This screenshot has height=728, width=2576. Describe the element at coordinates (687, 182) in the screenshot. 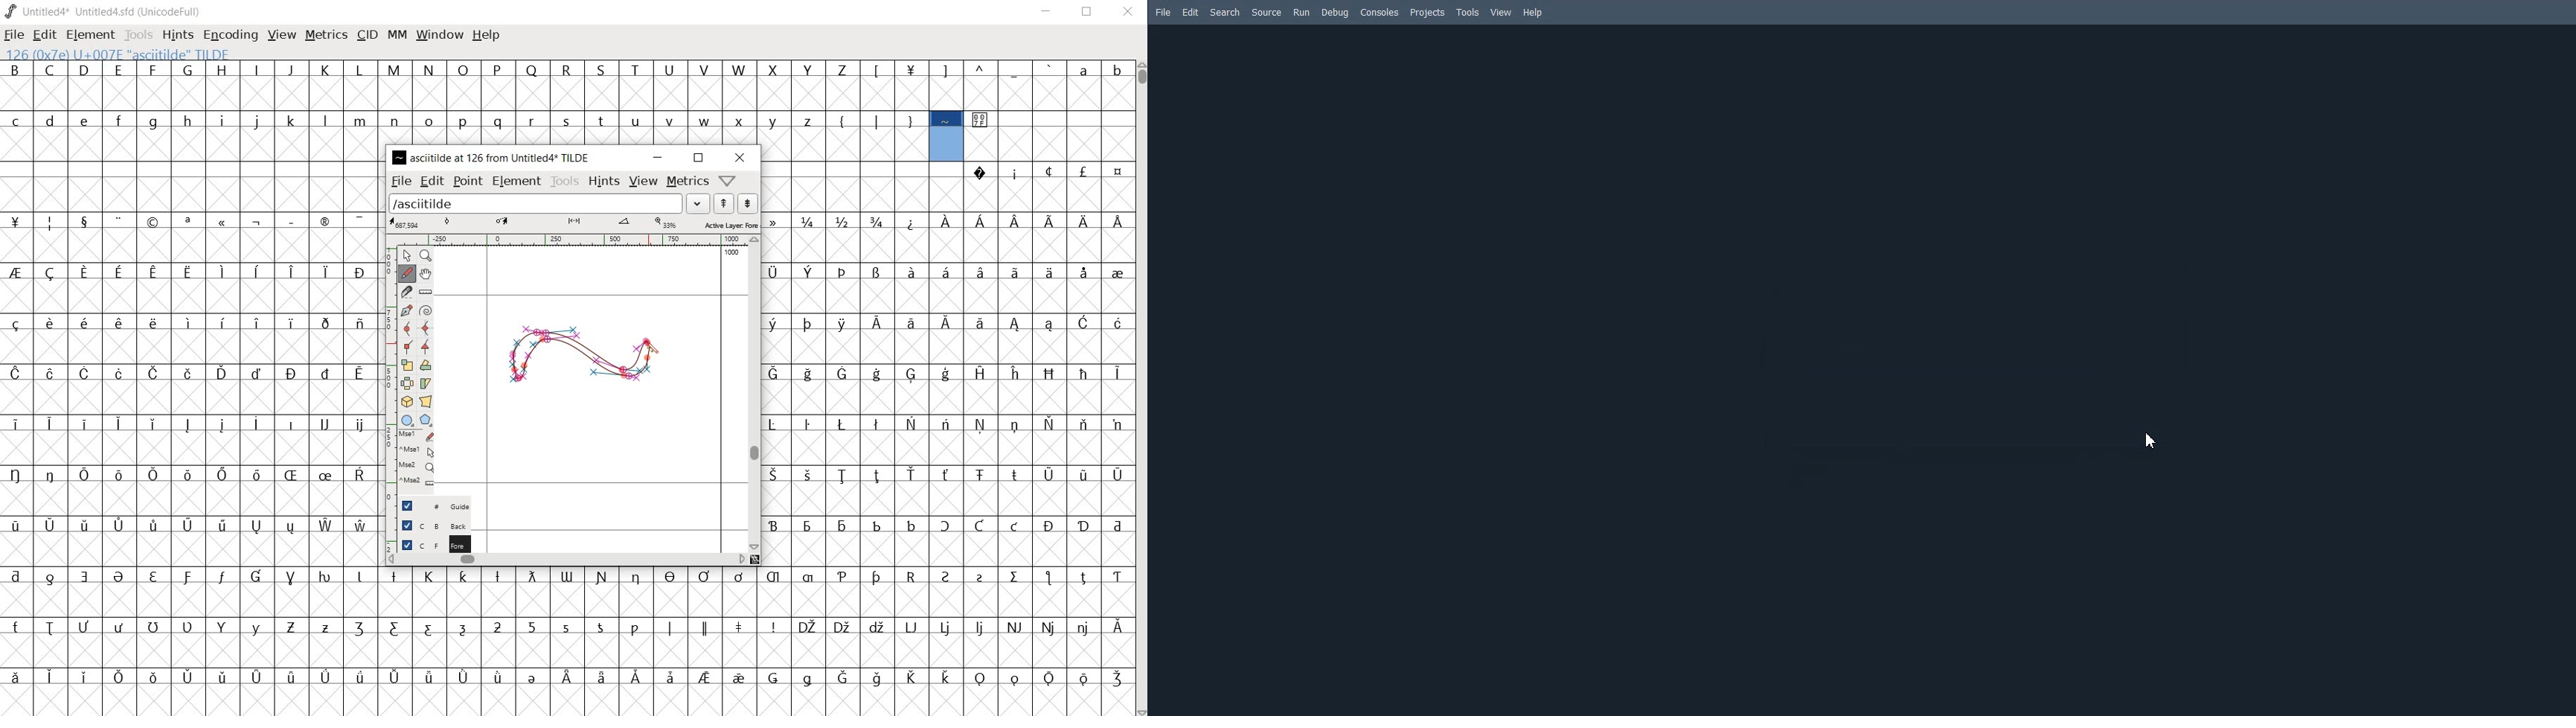

I see `metrics` at that location.